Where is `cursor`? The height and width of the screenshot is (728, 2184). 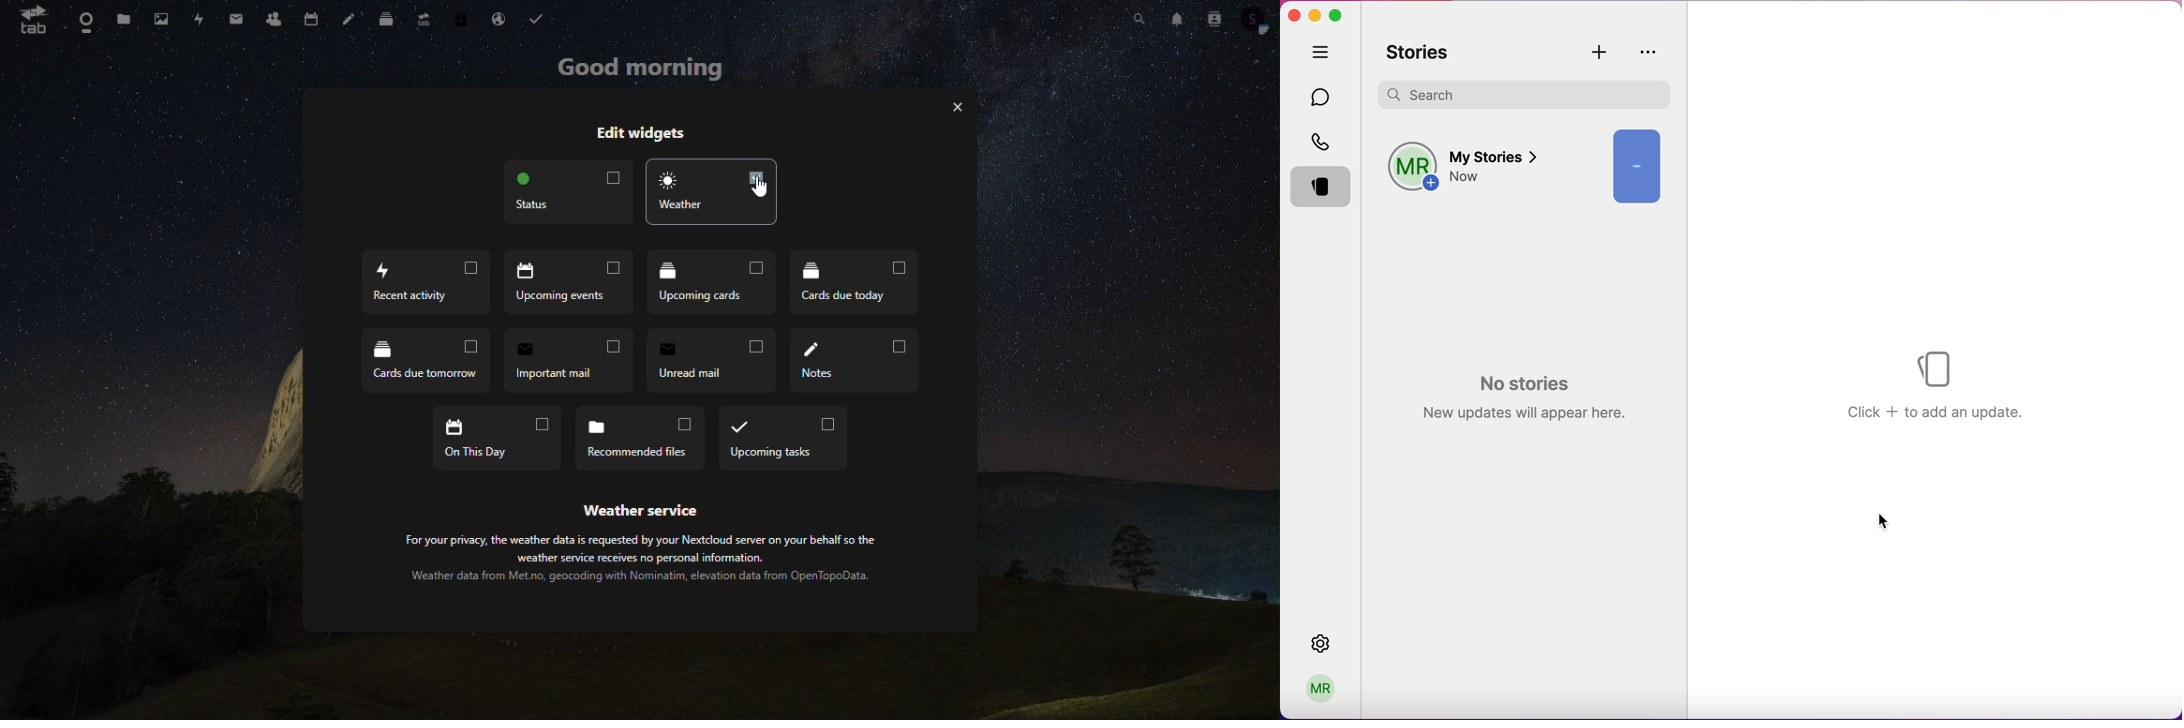 cursor is located at coordinates (762, 190).